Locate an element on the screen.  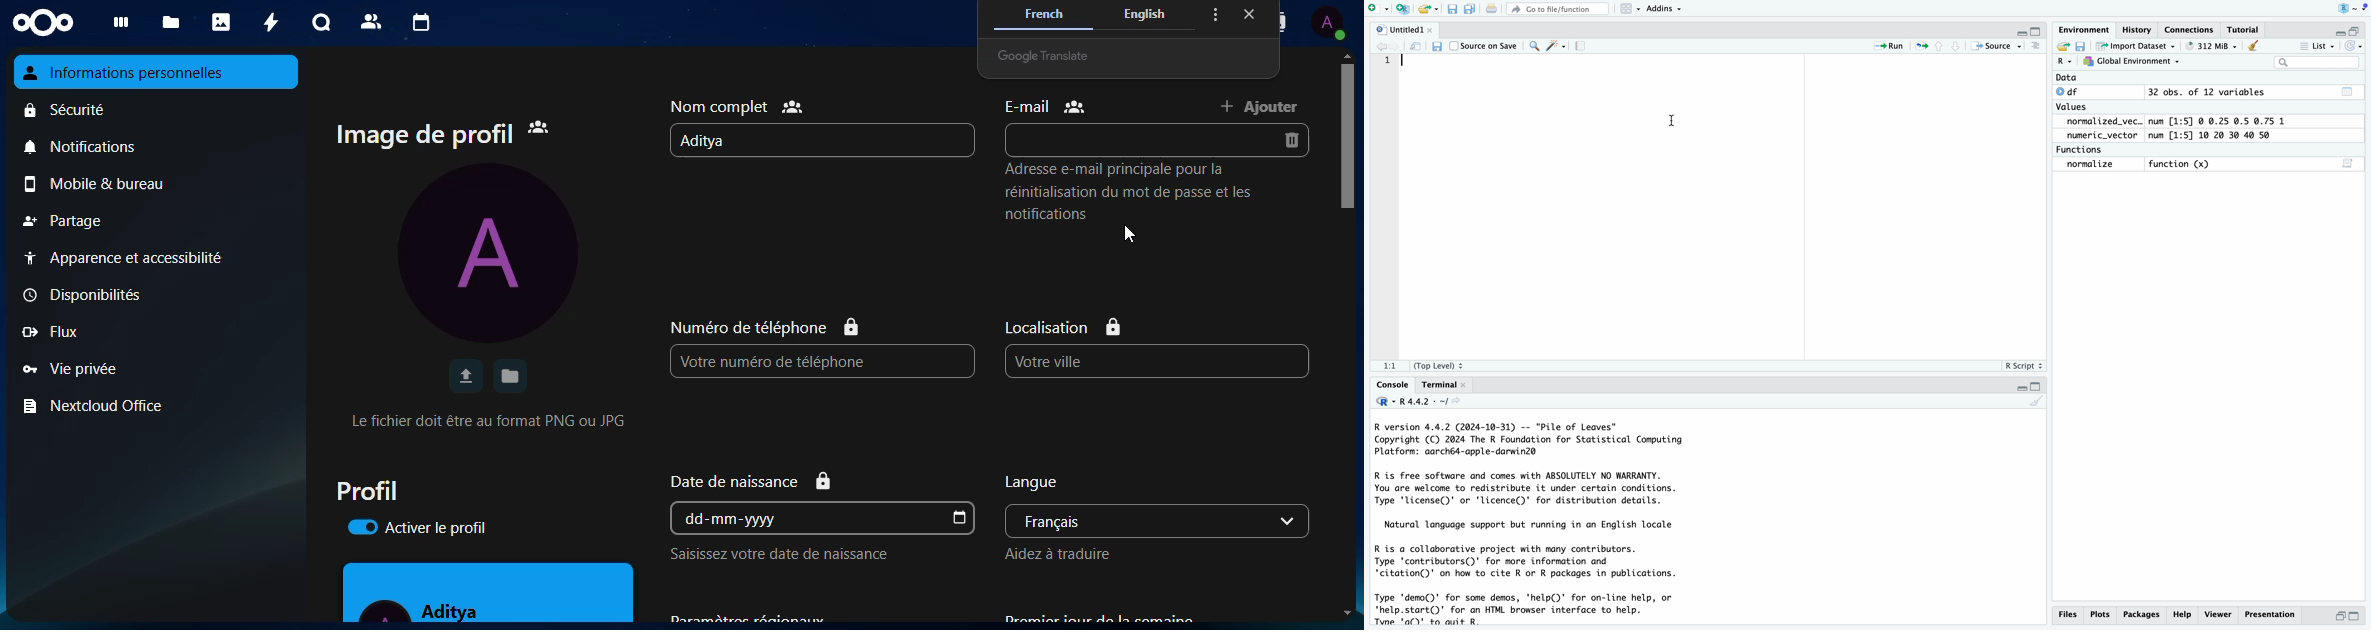
appearance et accessibilite is located at coordinates (144, 258).